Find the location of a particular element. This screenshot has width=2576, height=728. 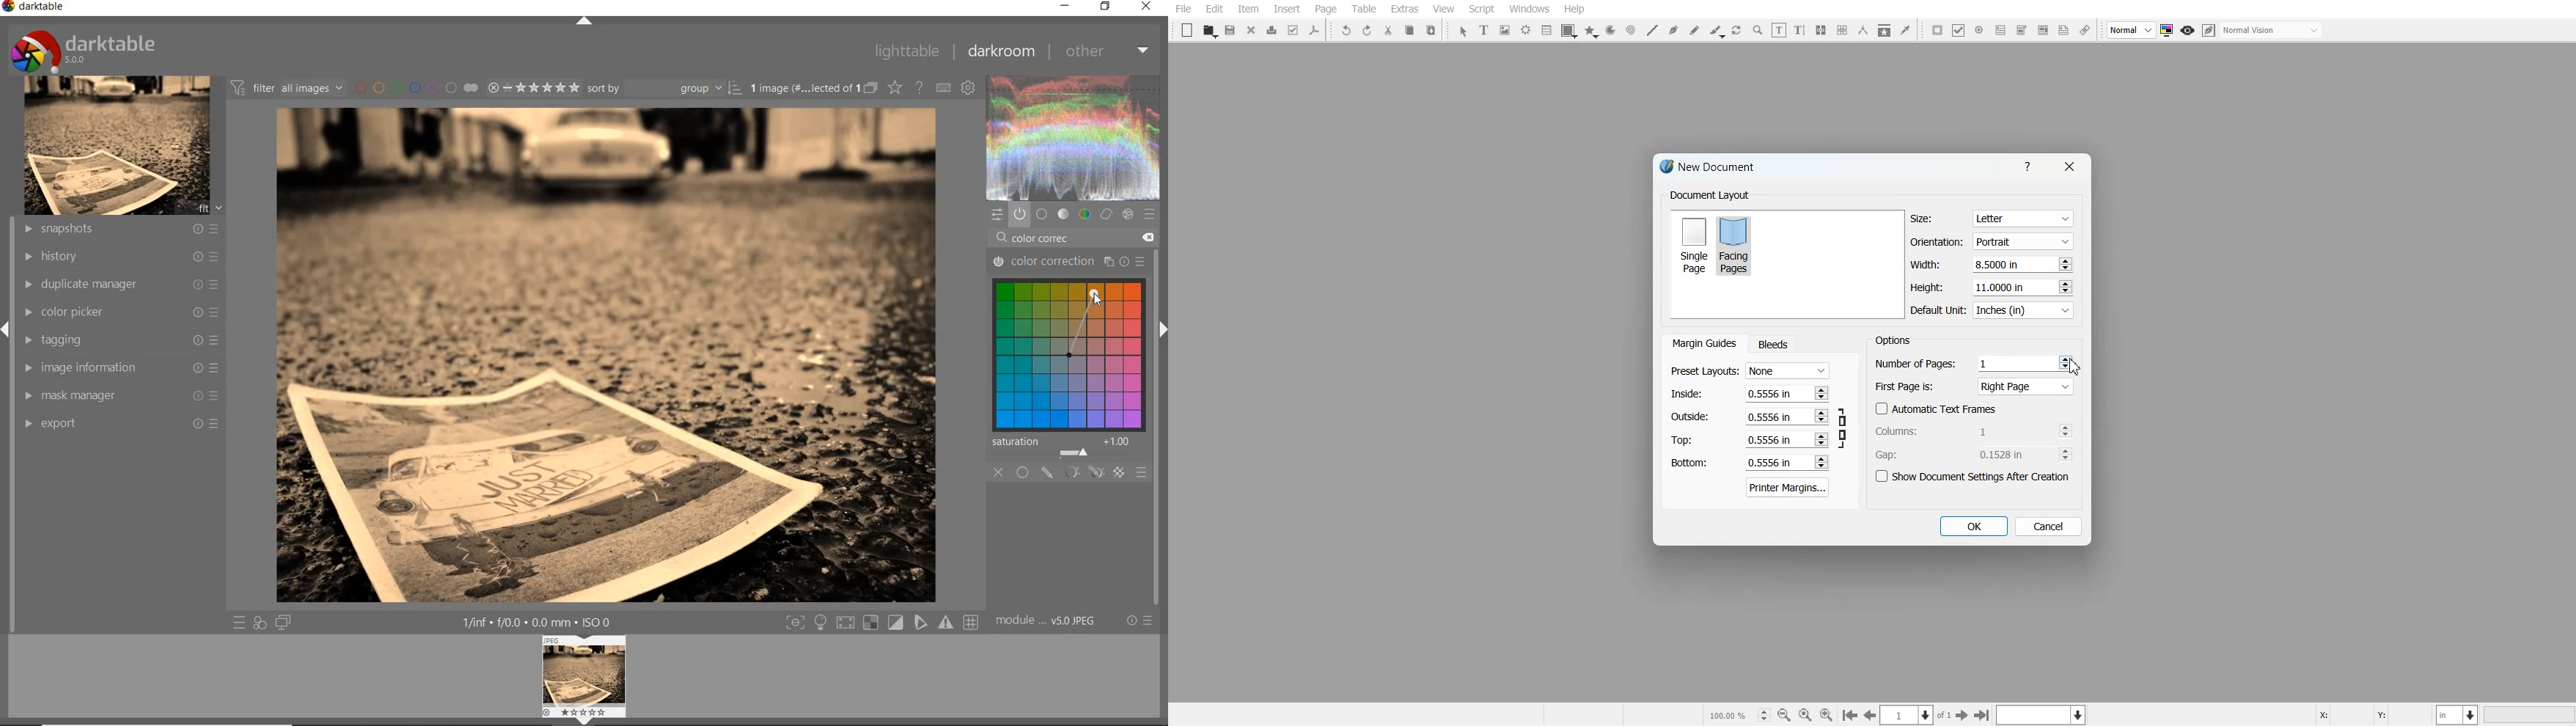

quick access panel is located at coordinates (996, 215).